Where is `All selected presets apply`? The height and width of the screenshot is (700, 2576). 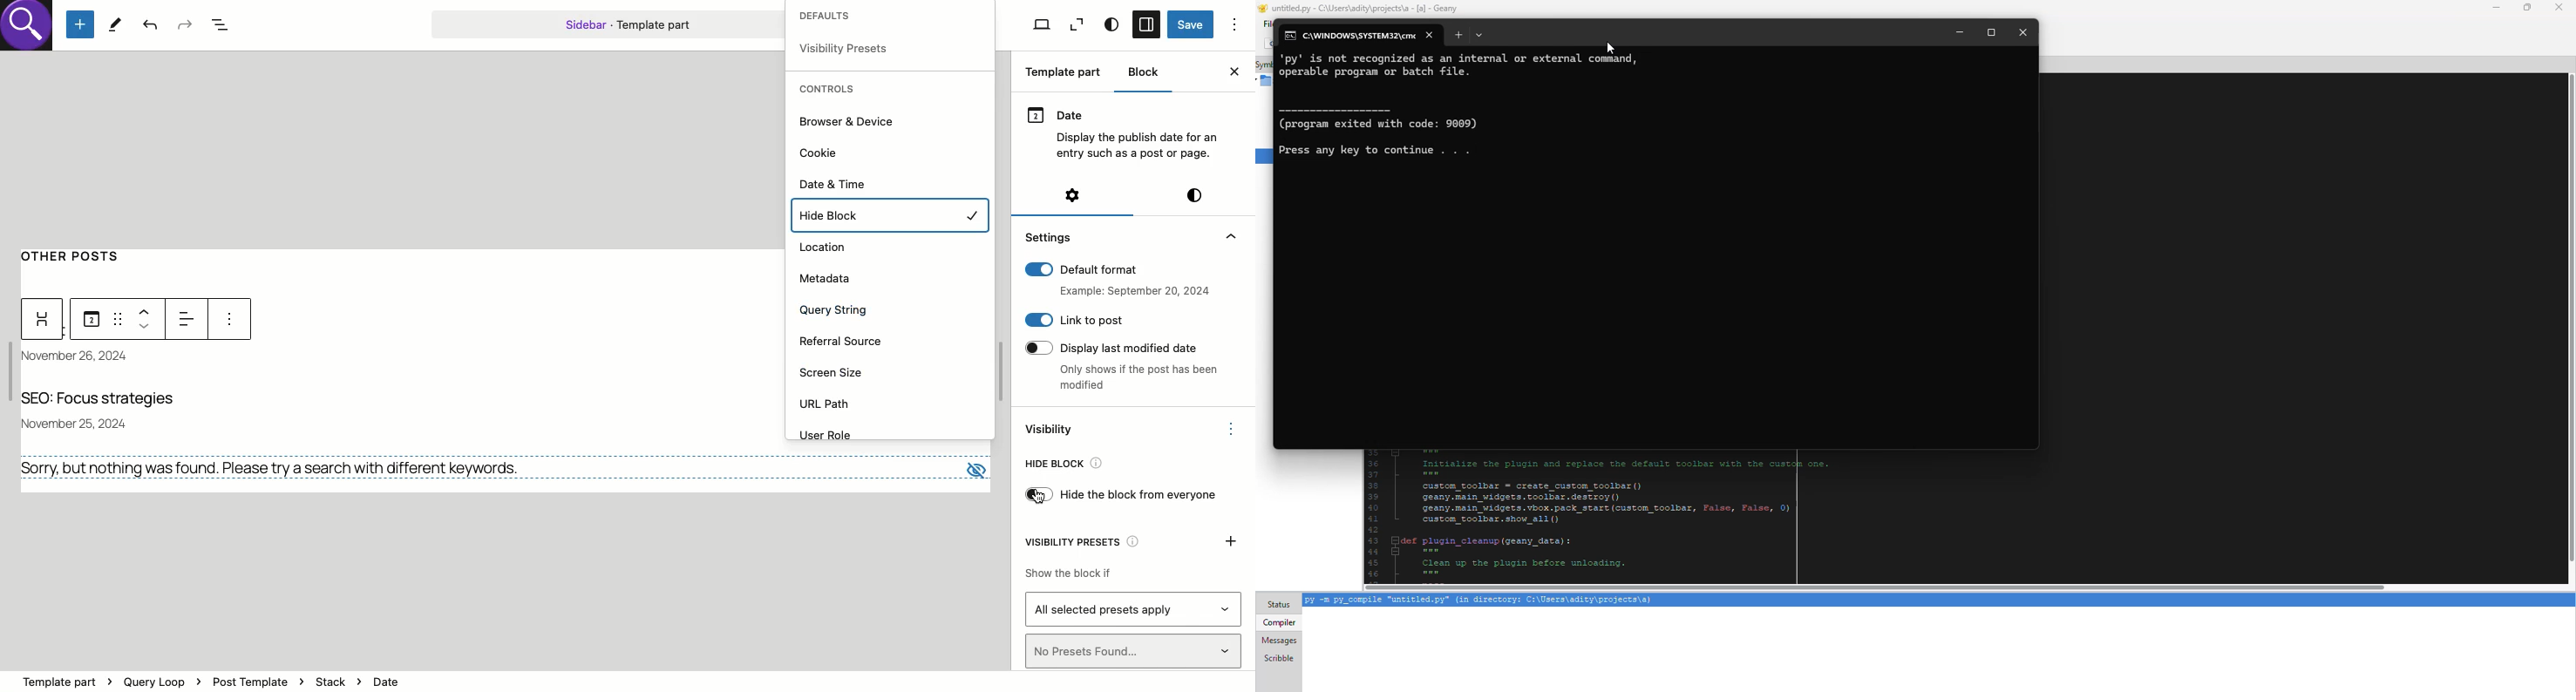 All selected presets apply is located at coordinates (1134, 610).